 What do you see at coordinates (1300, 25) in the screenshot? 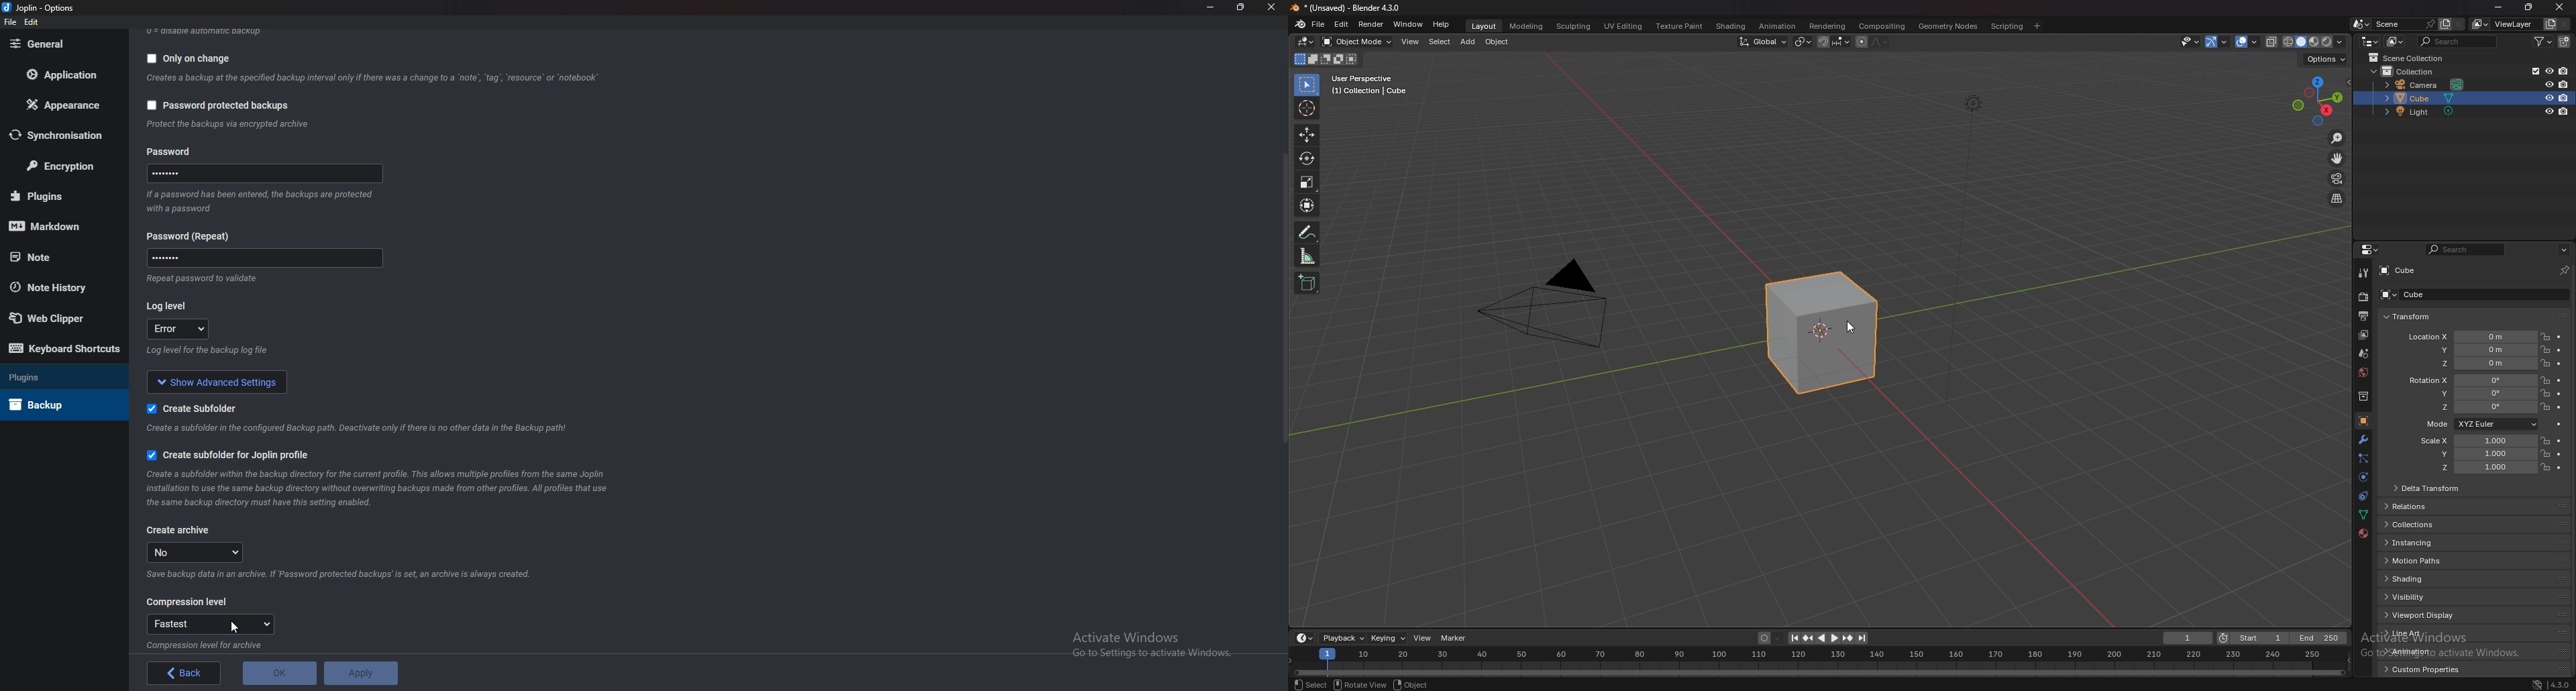
I see `blender` at bounding box center [1300, 25].